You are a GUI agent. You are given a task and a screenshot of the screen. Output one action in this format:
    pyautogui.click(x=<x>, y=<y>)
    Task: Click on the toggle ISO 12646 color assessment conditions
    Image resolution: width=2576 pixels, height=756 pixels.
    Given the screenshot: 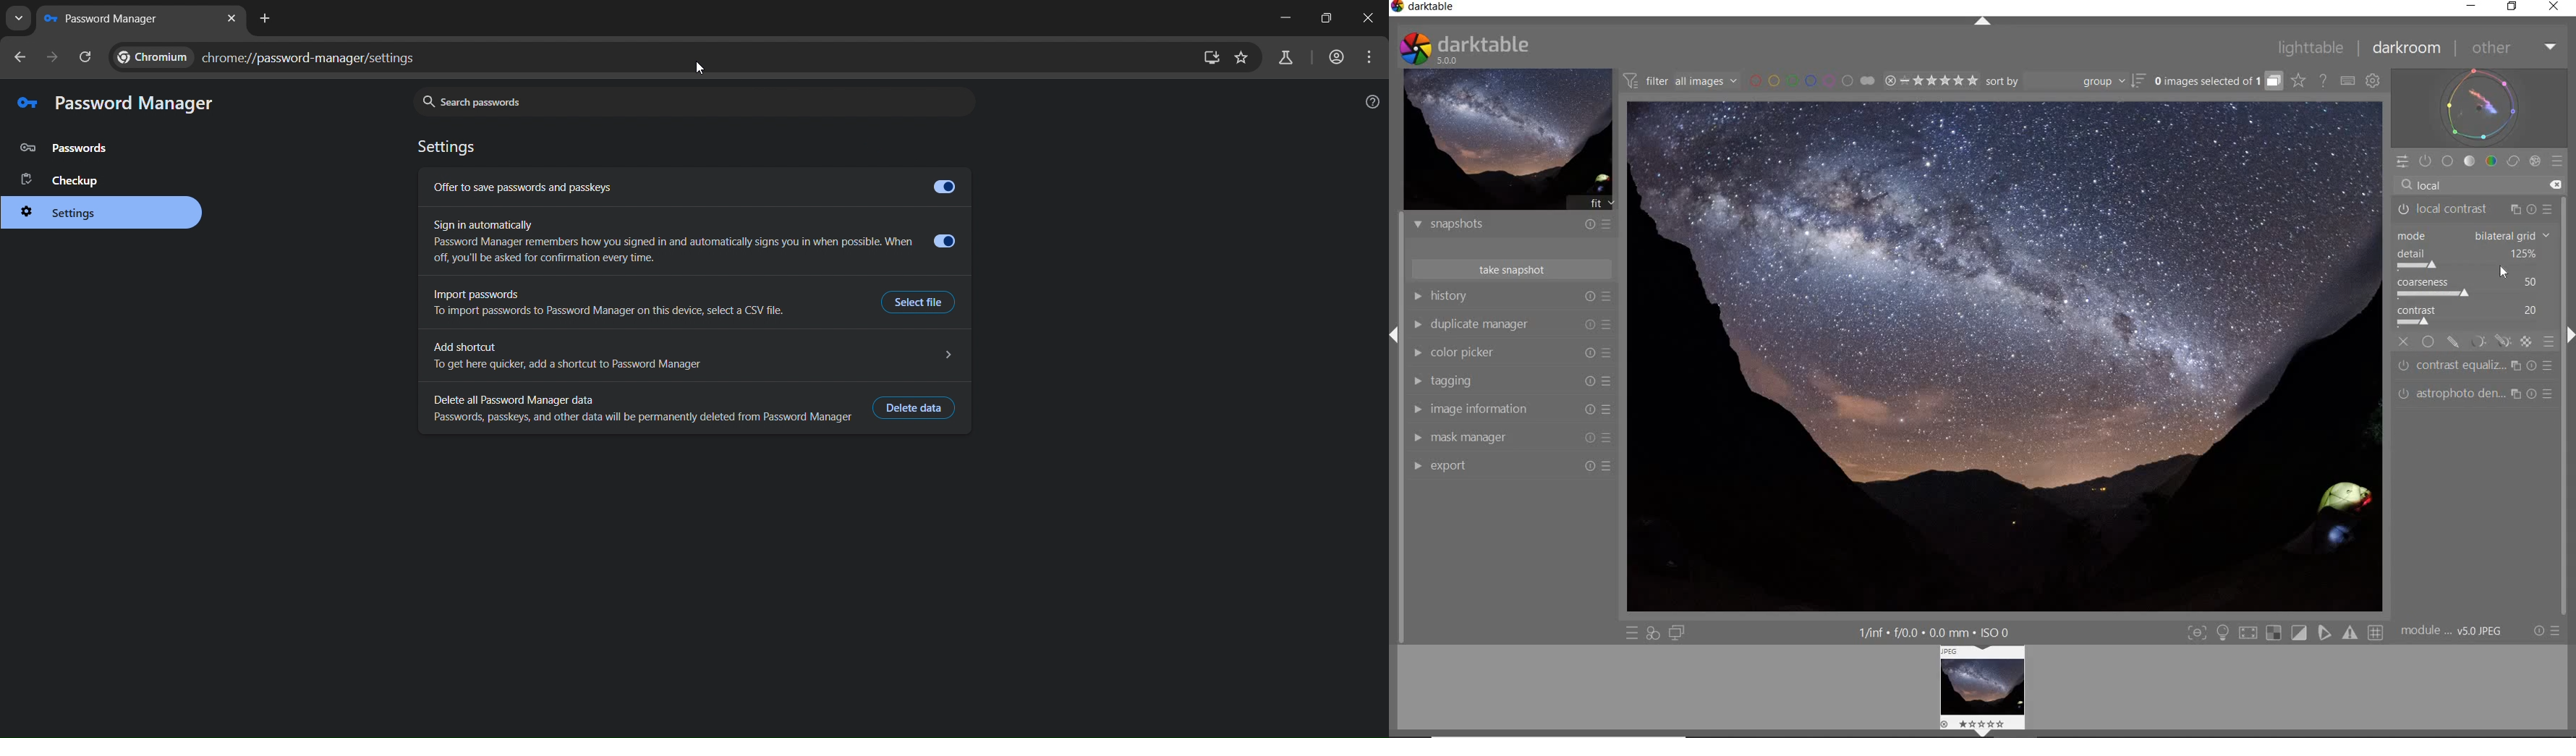 What is the action you would take?
    pyautogui.click(x=2229, y=634)
    